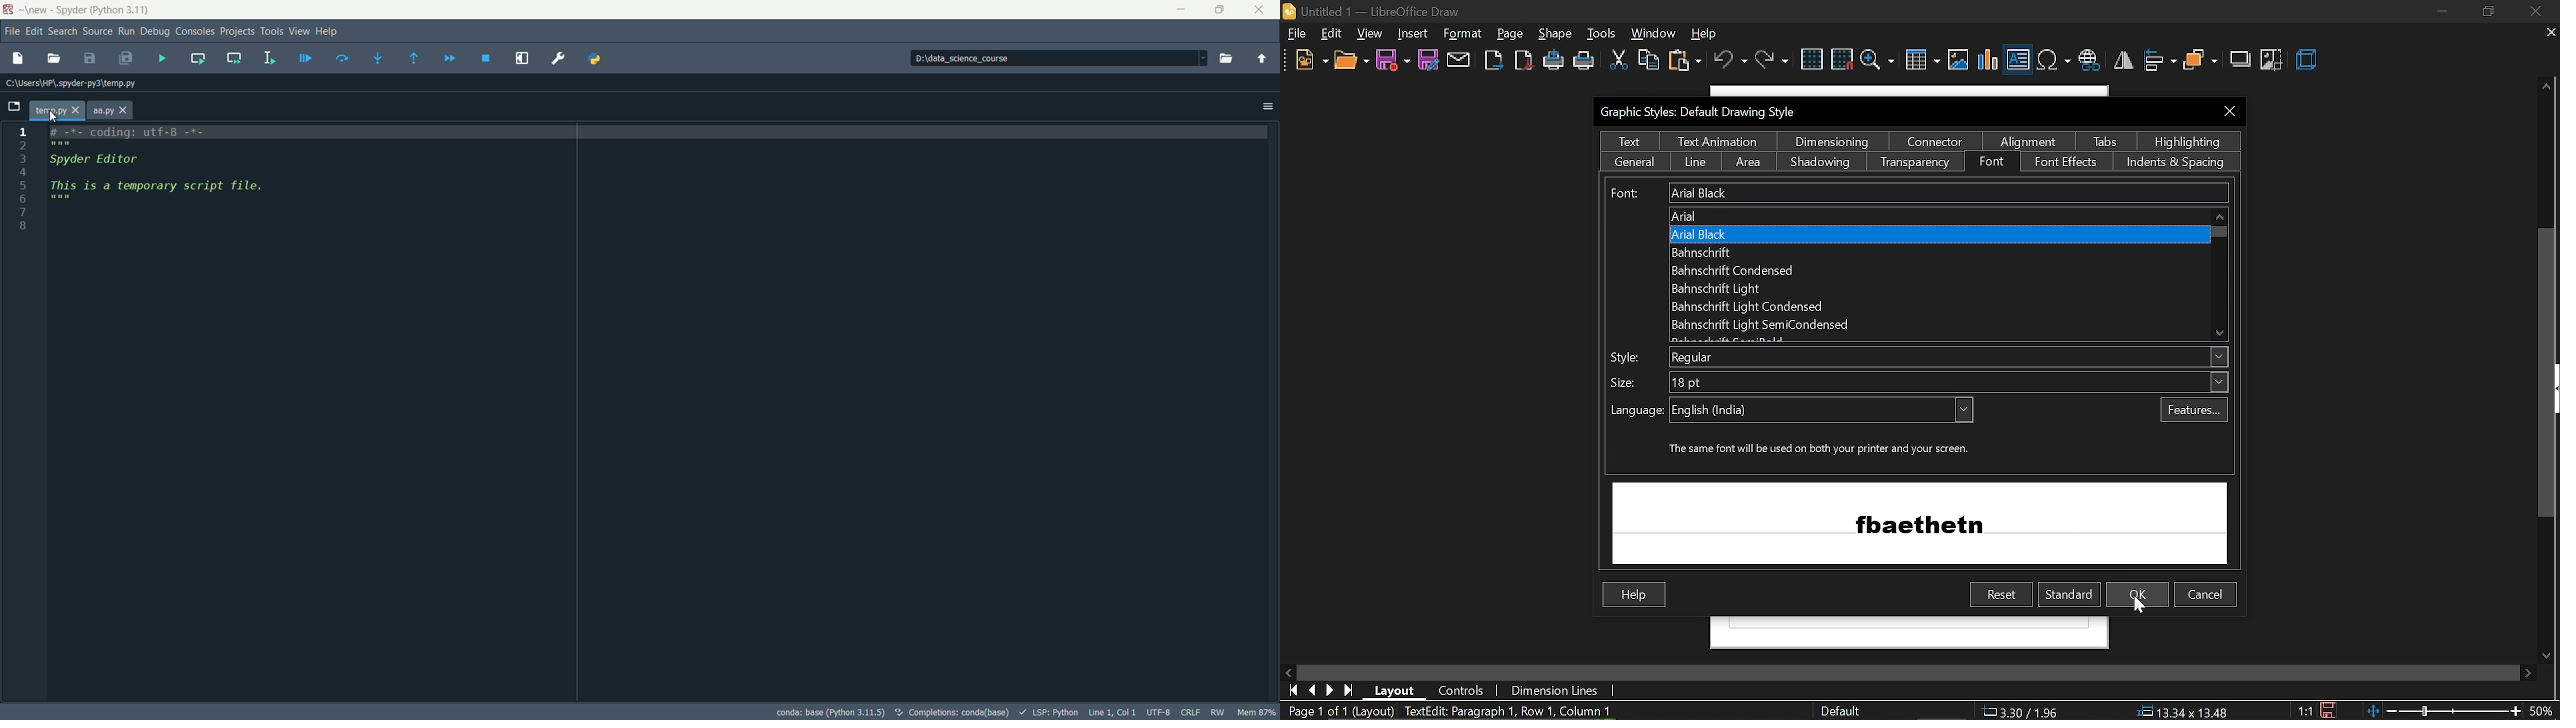 The width and height of the screenshot is (2576, 728). What do you see at coordinates (272, 31) in the screenshot?
I see `tools menu` at bounding box center [272, 31].